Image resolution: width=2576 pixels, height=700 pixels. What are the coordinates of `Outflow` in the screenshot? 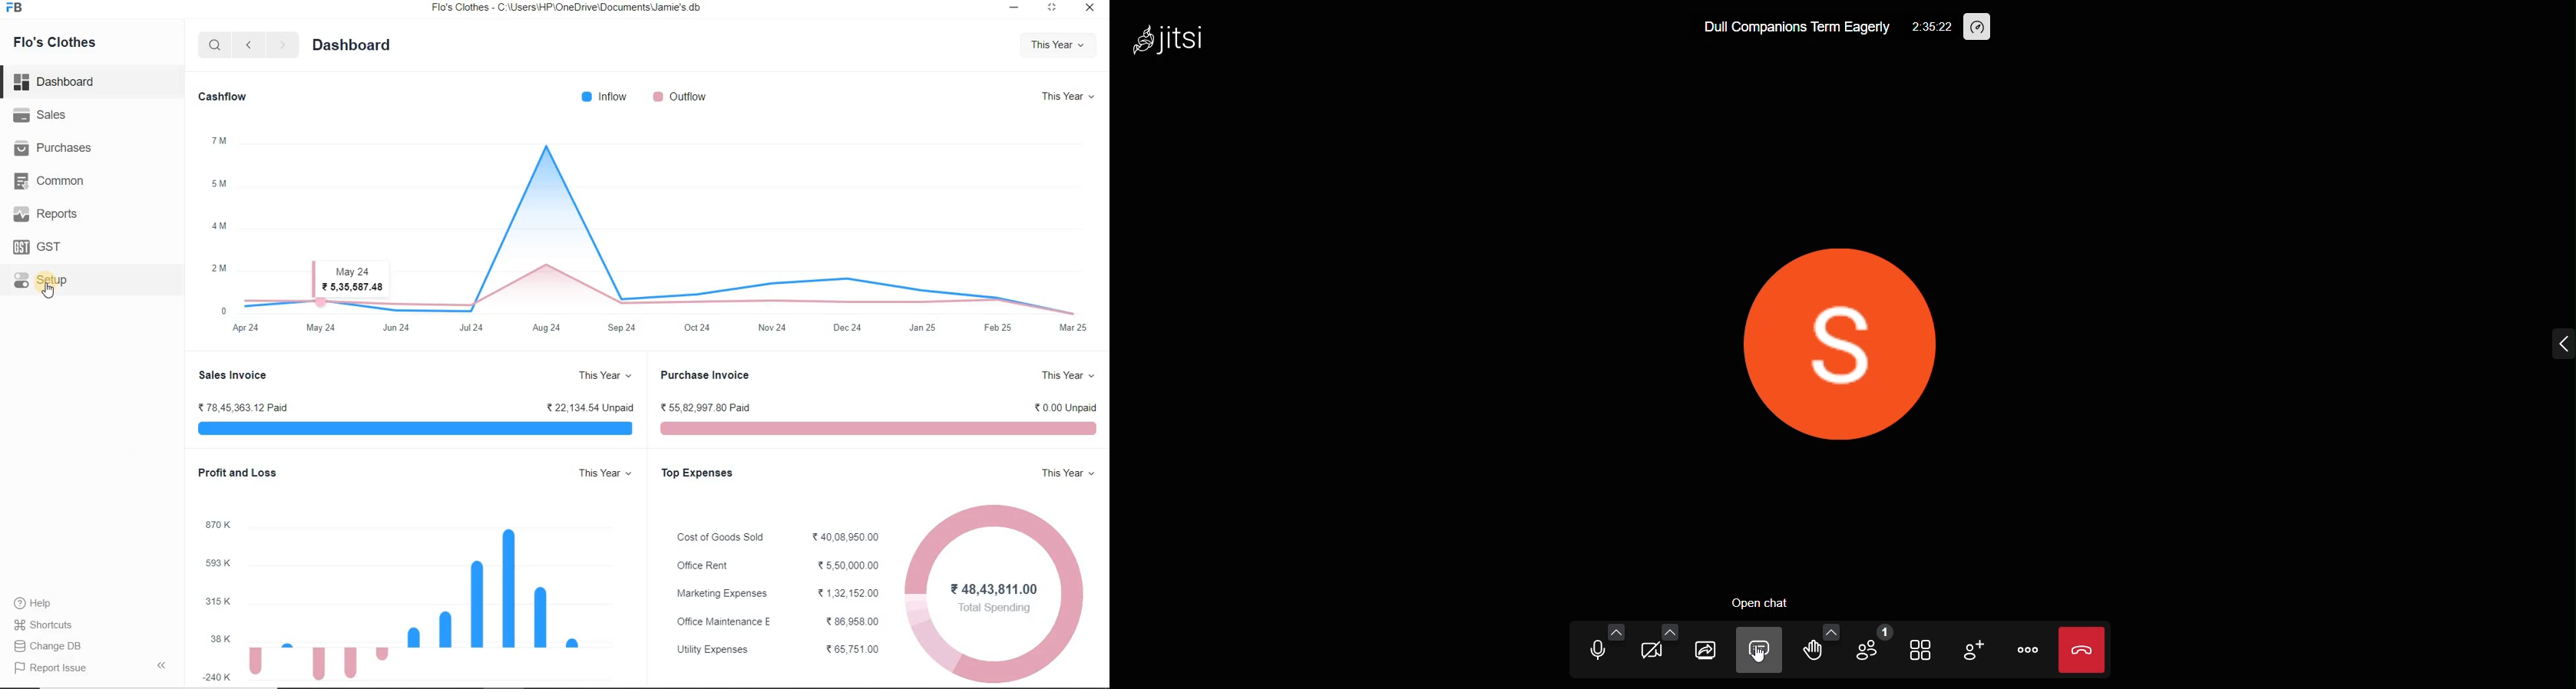 It's located at (682, 98).